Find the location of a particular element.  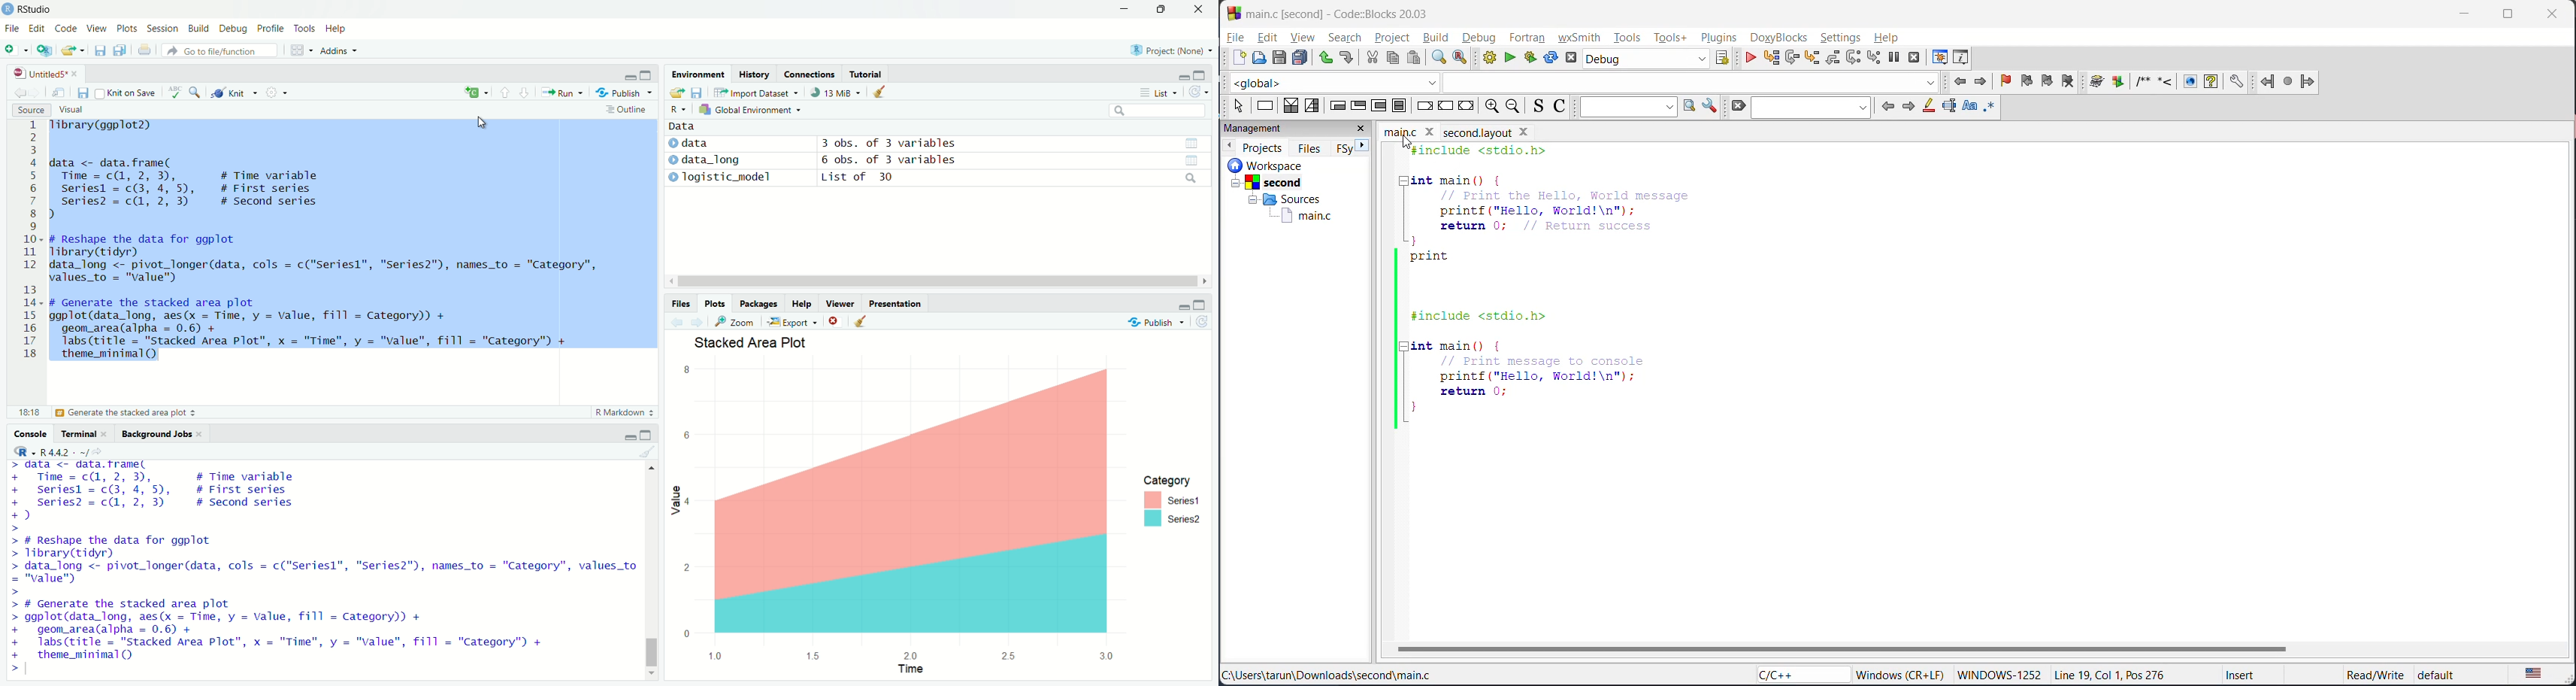

RStudio is located at coordinates (32, 8).